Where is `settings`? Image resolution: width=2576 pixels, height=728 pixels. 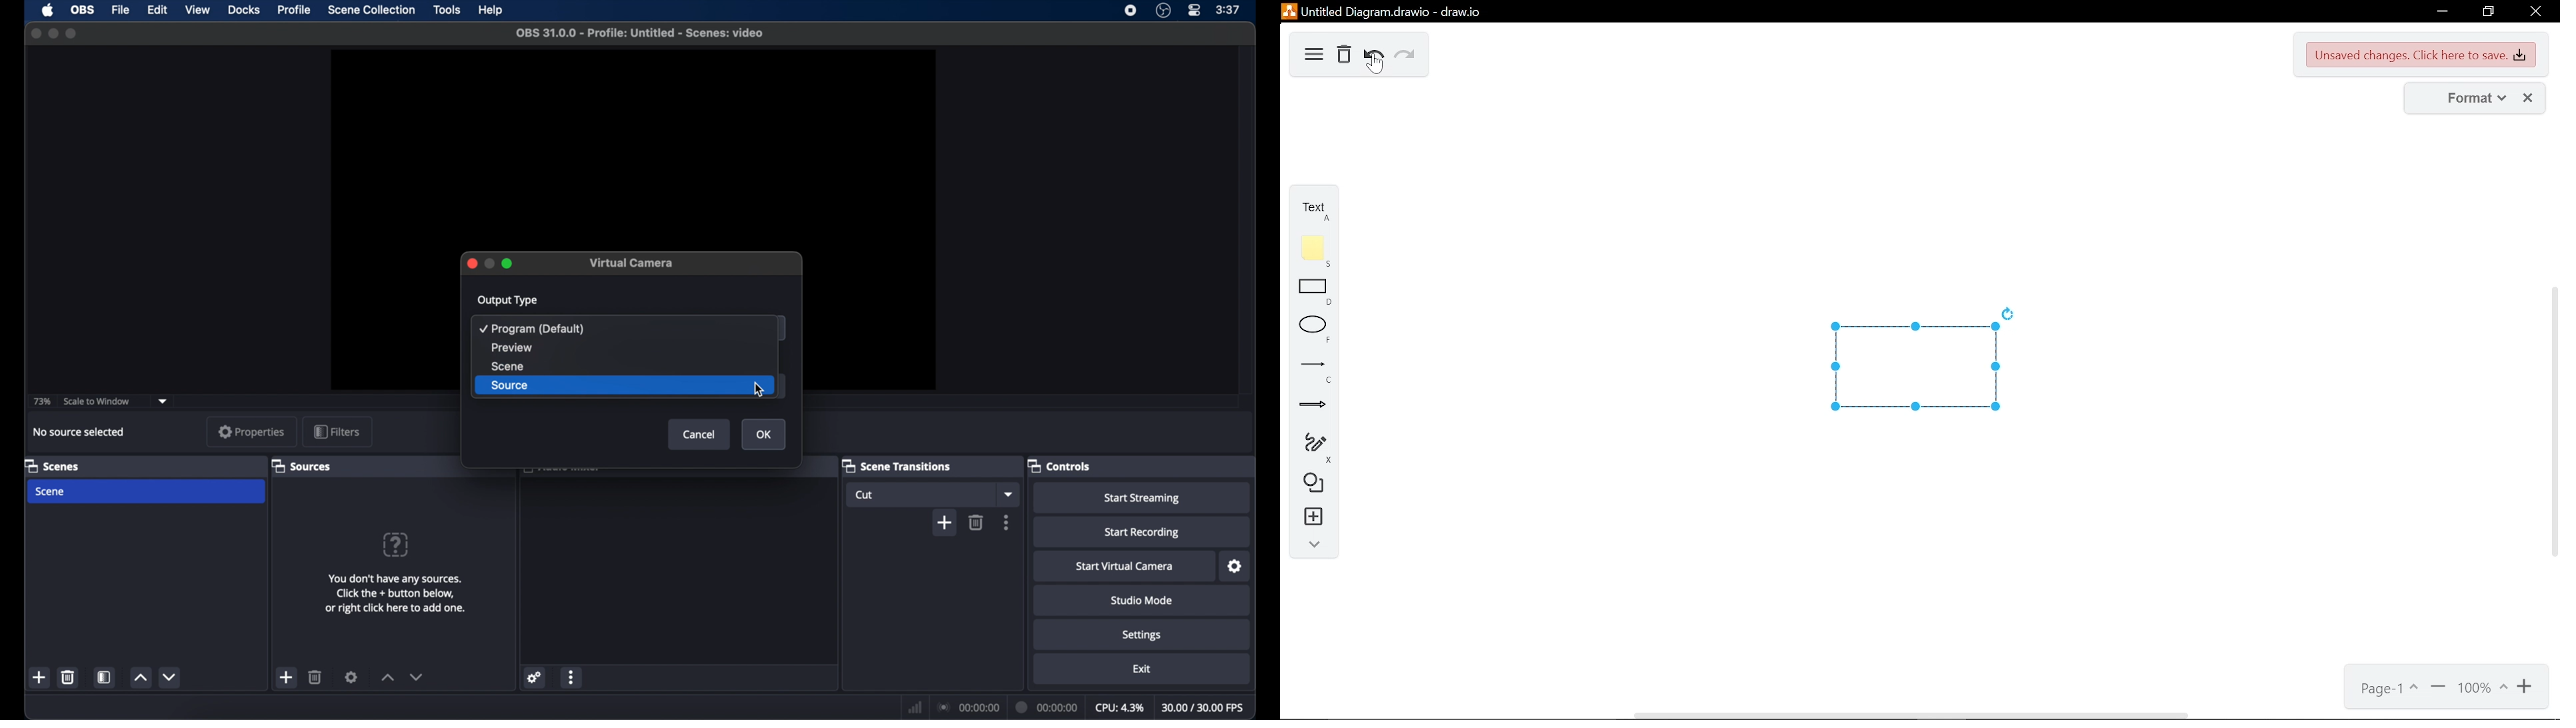
settings is located at coordinates (1141, 635).